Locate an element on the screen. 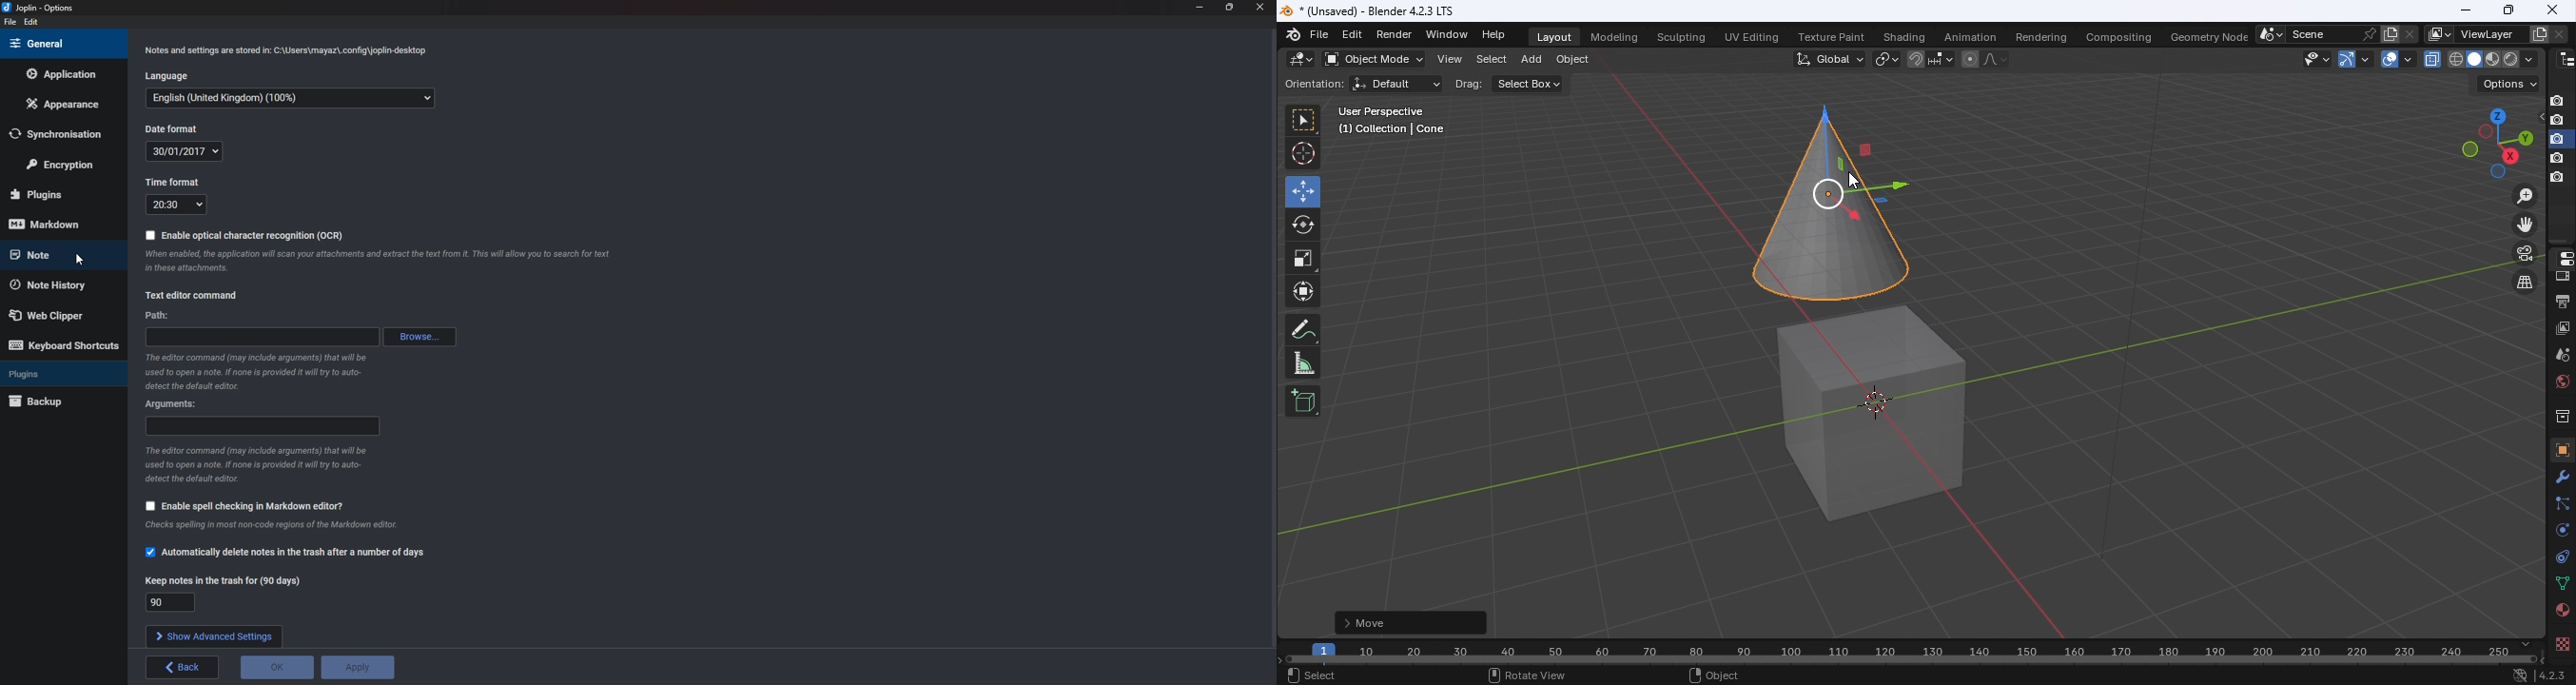  Icon is located at coordinates (1295, 33).